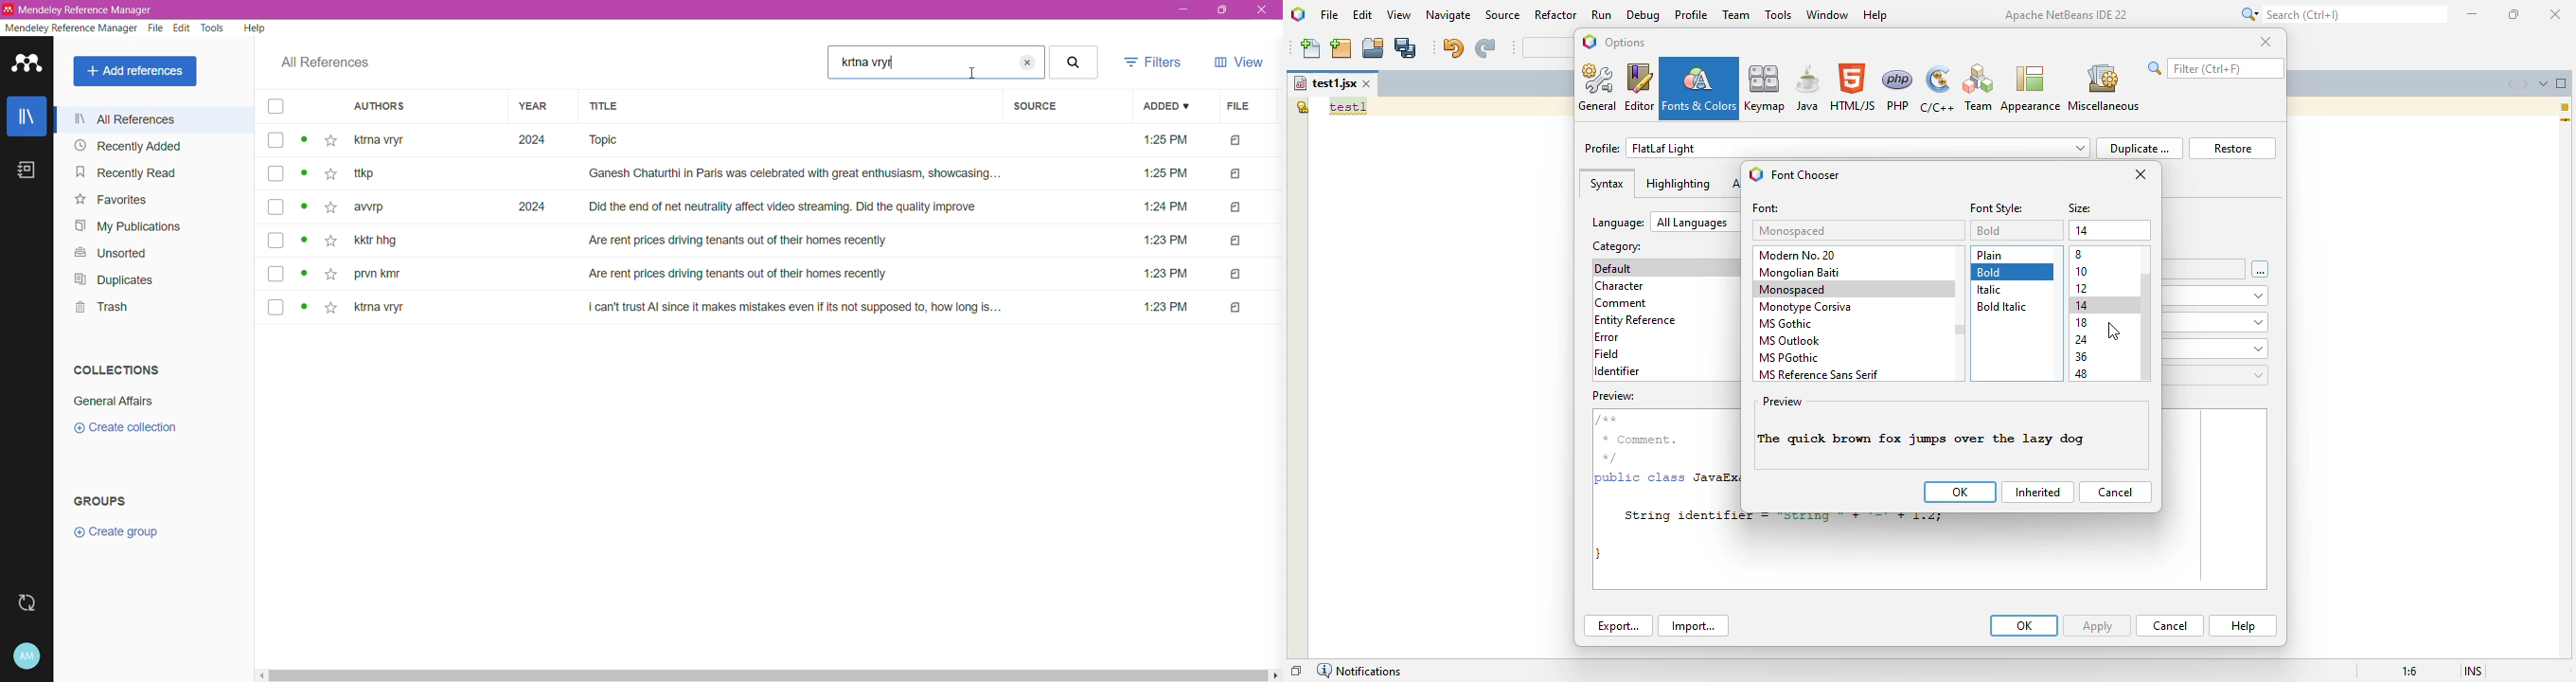 This screenshot has width=2576, height=700. Describe the element at coordinates (273, 273) in the screenshot. I see `select file` at that location.